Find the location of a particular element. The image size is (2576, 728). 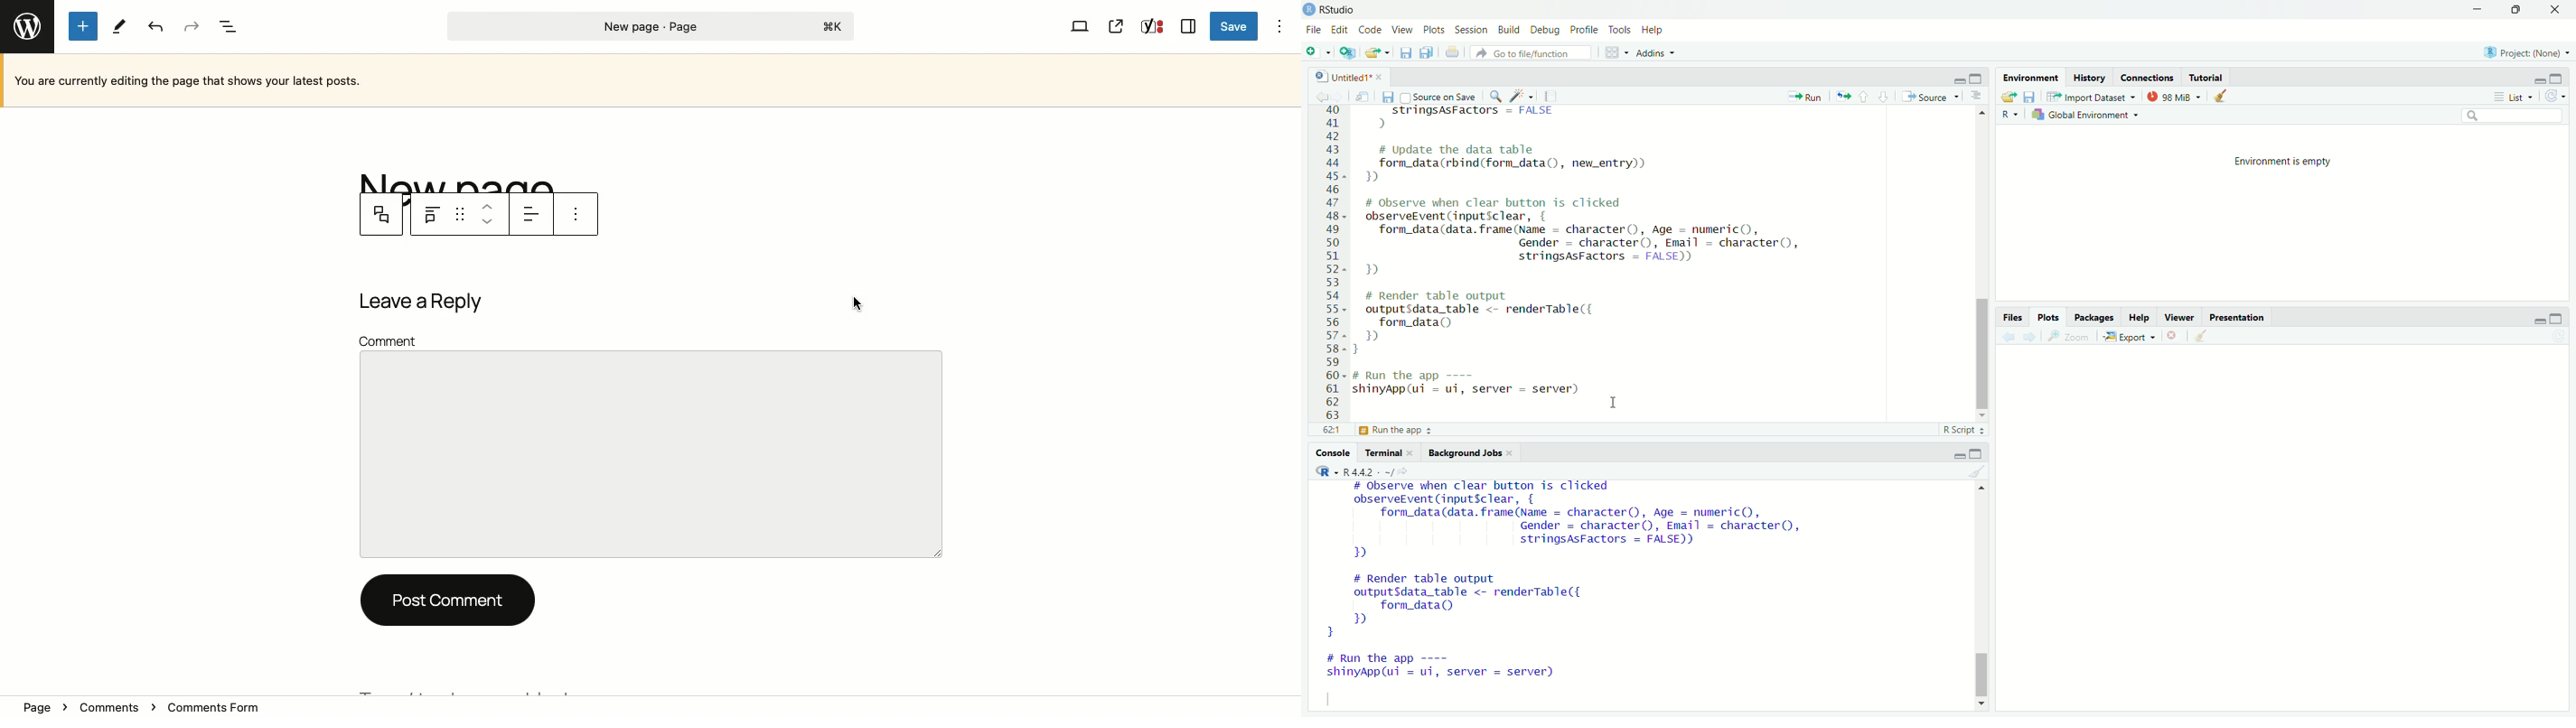

Post comment is located at coordinates (448, 600).